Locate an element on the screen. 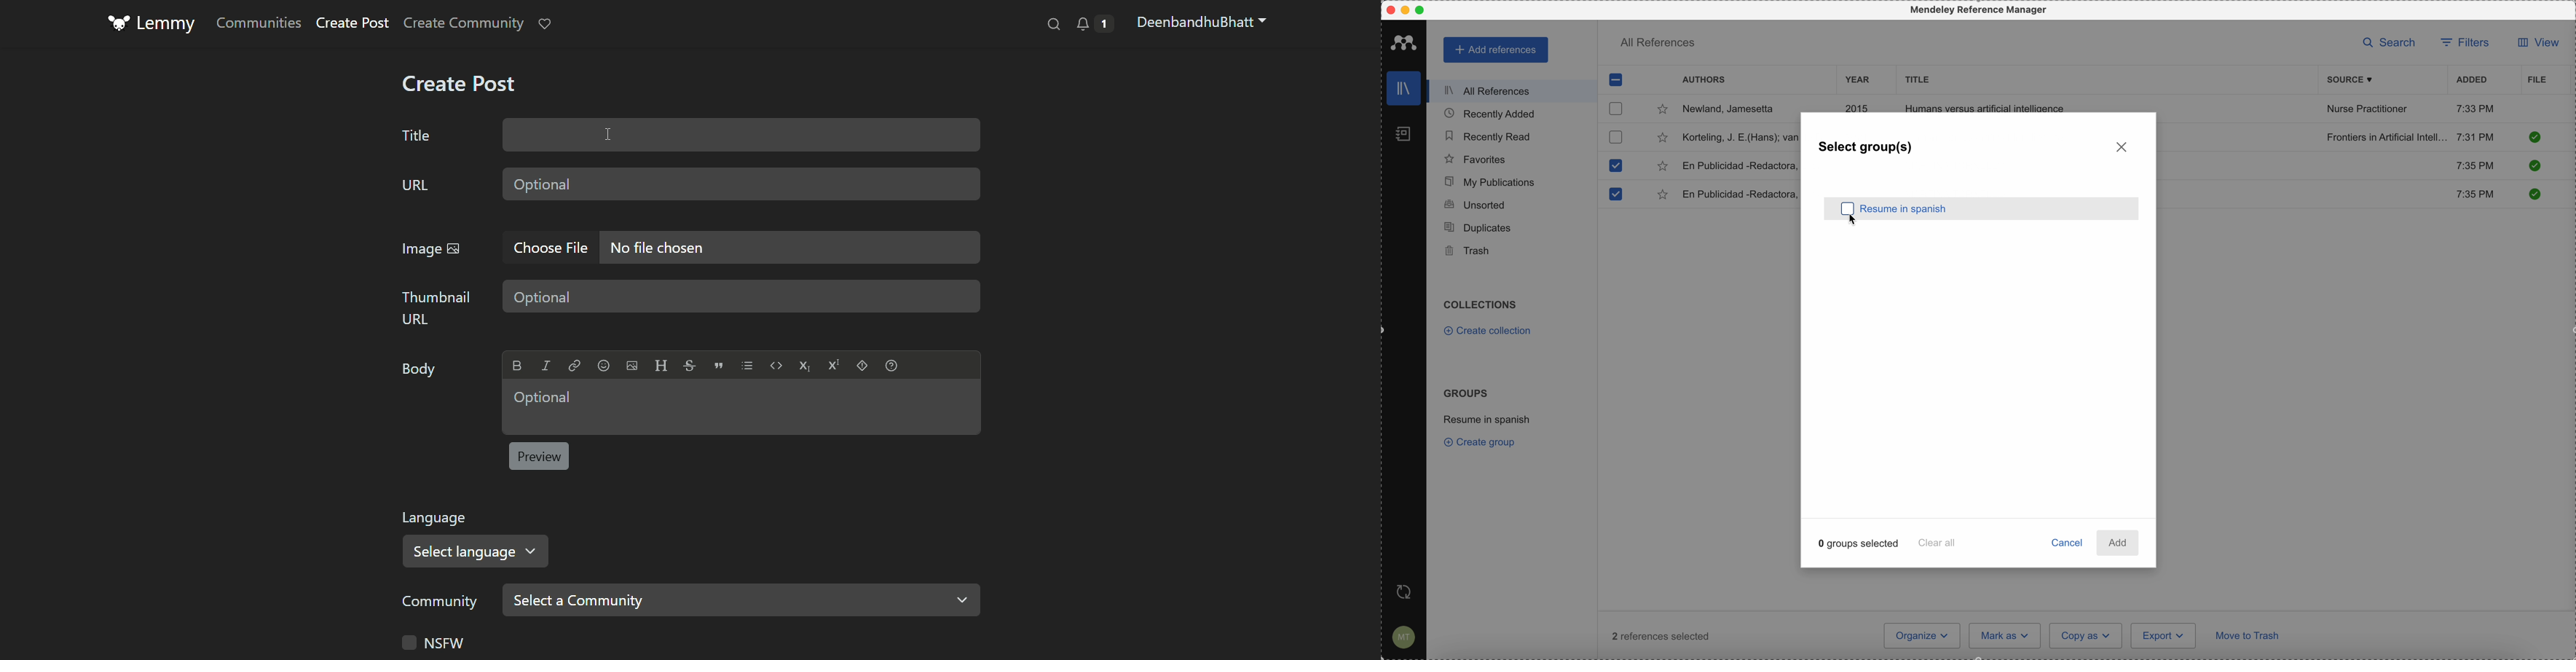 This screenshot has height=672, width=2576. Korteling, J.E.(Hans) is located at coordinates (1739, 138).